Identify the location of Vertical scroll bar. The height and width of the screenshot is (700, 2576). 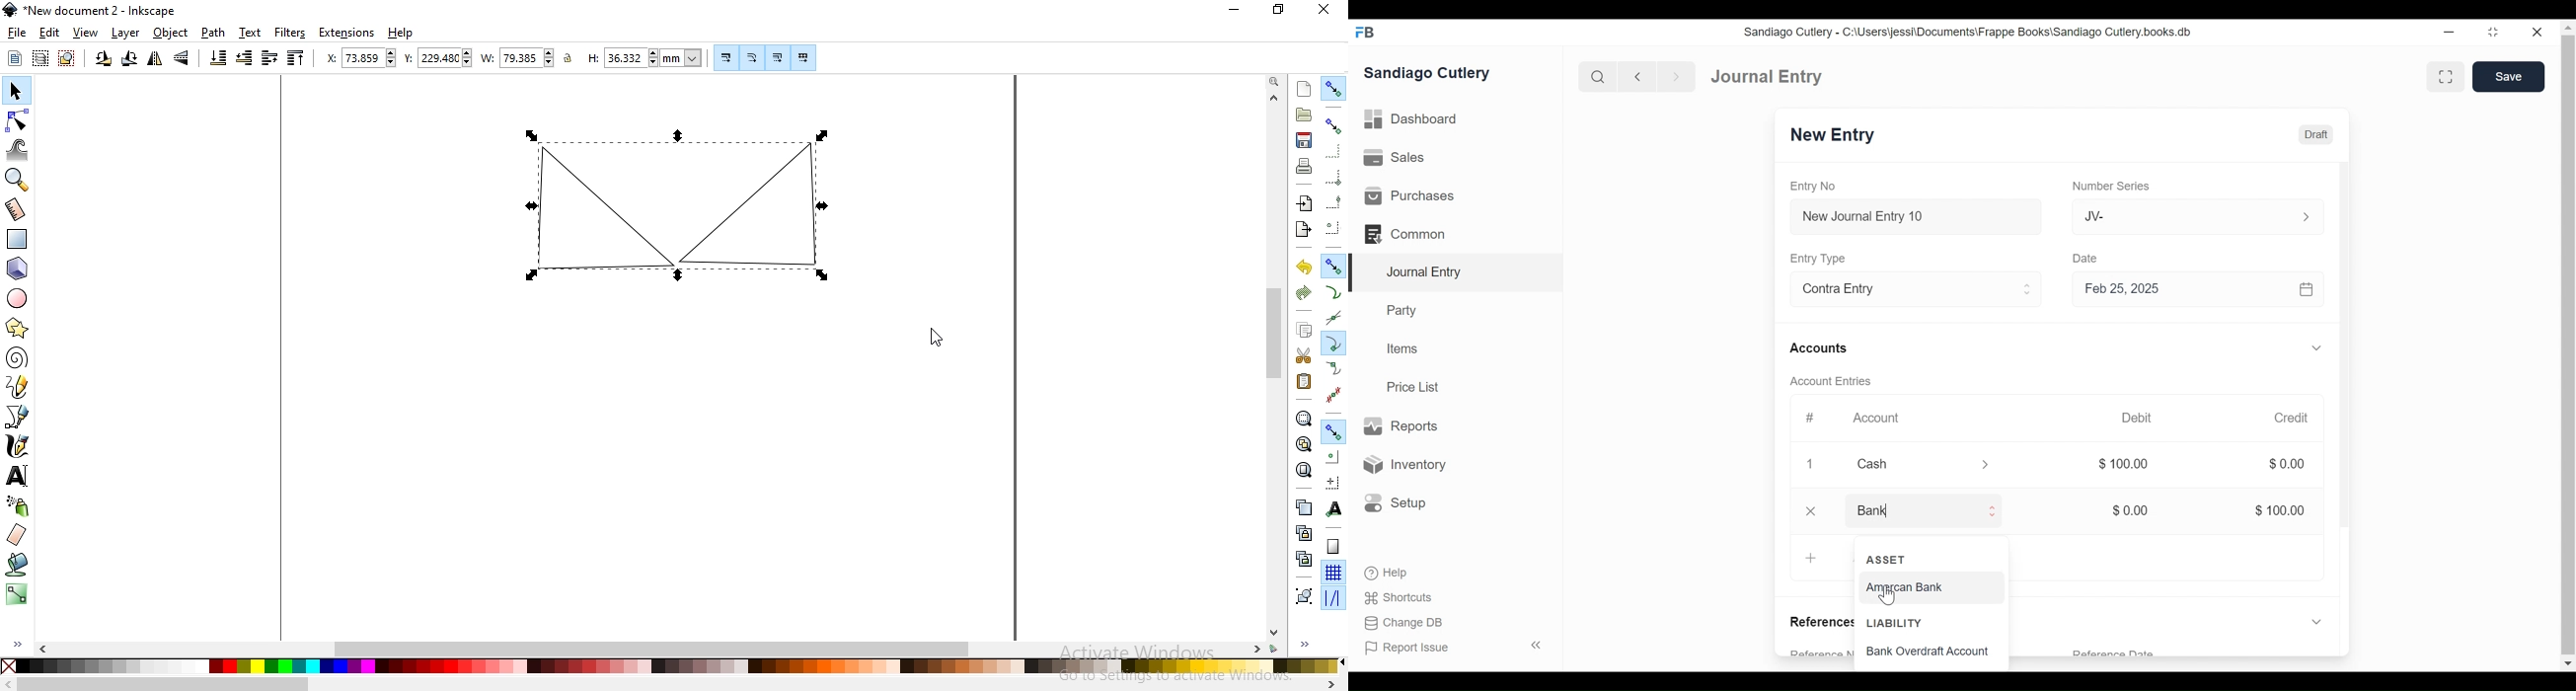
(2569, 301).